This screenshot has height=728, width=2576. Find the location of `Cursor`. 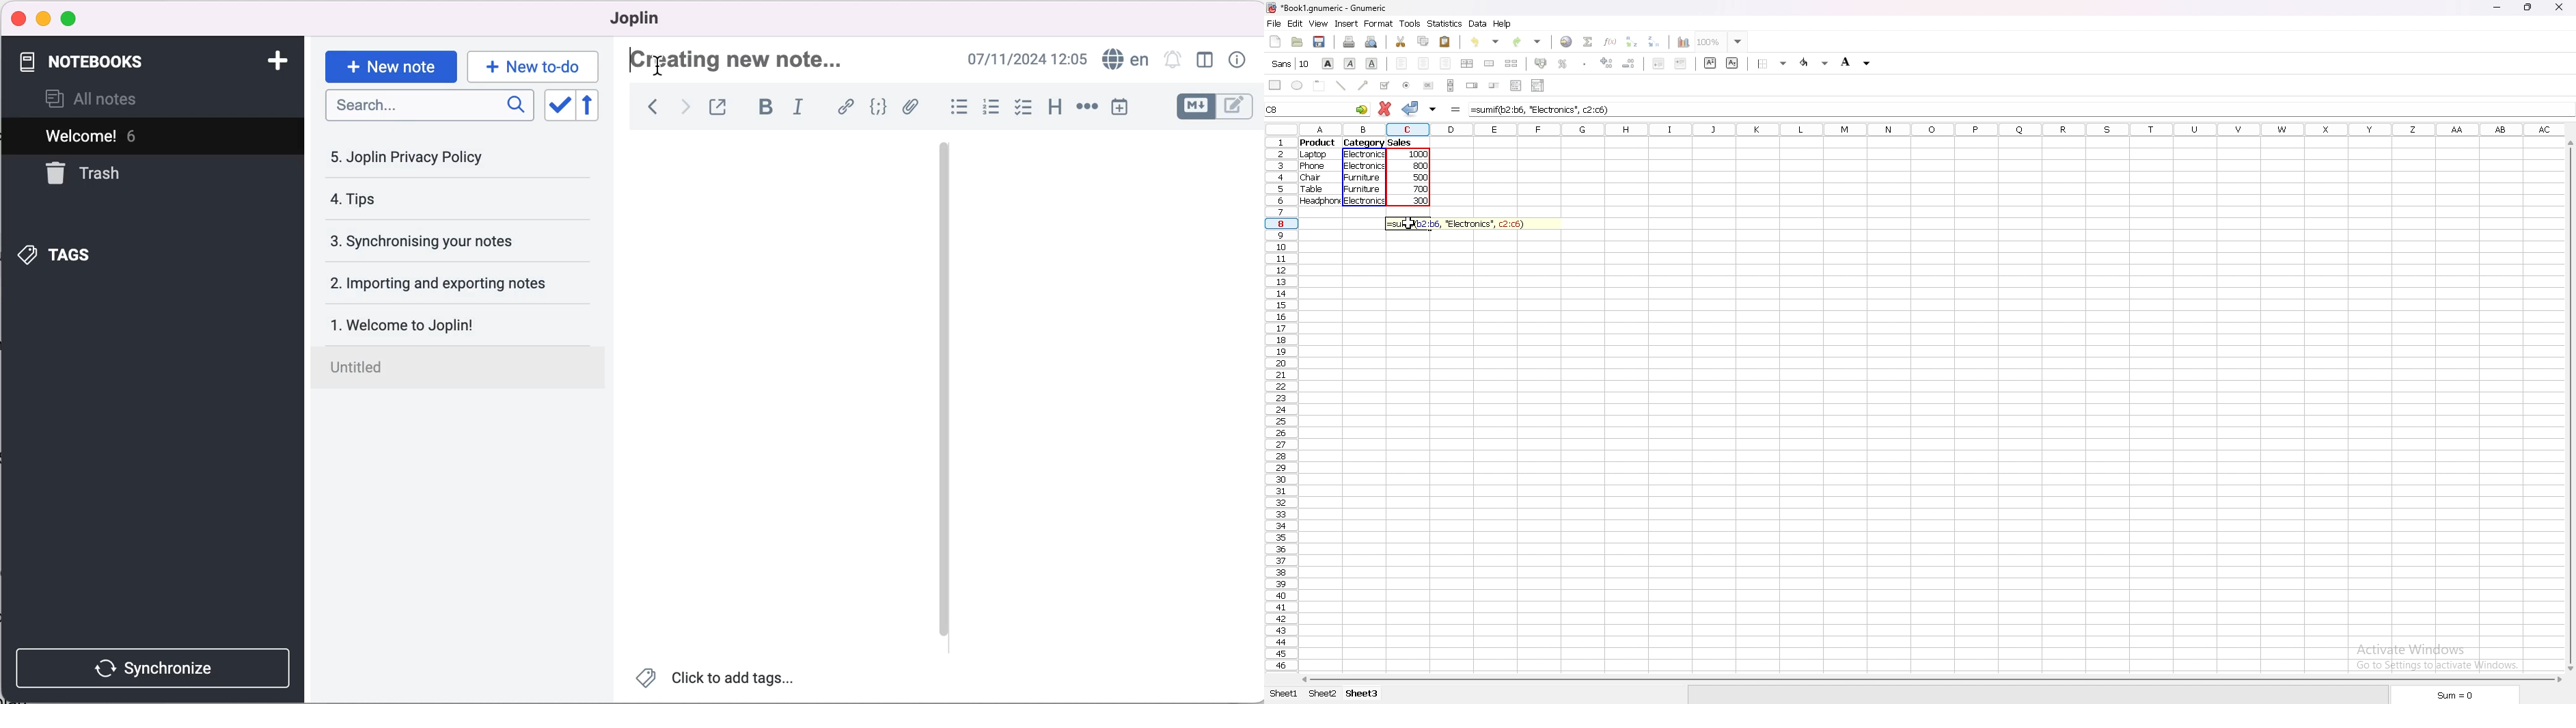

Cursor is located at coordinates (659, 67).